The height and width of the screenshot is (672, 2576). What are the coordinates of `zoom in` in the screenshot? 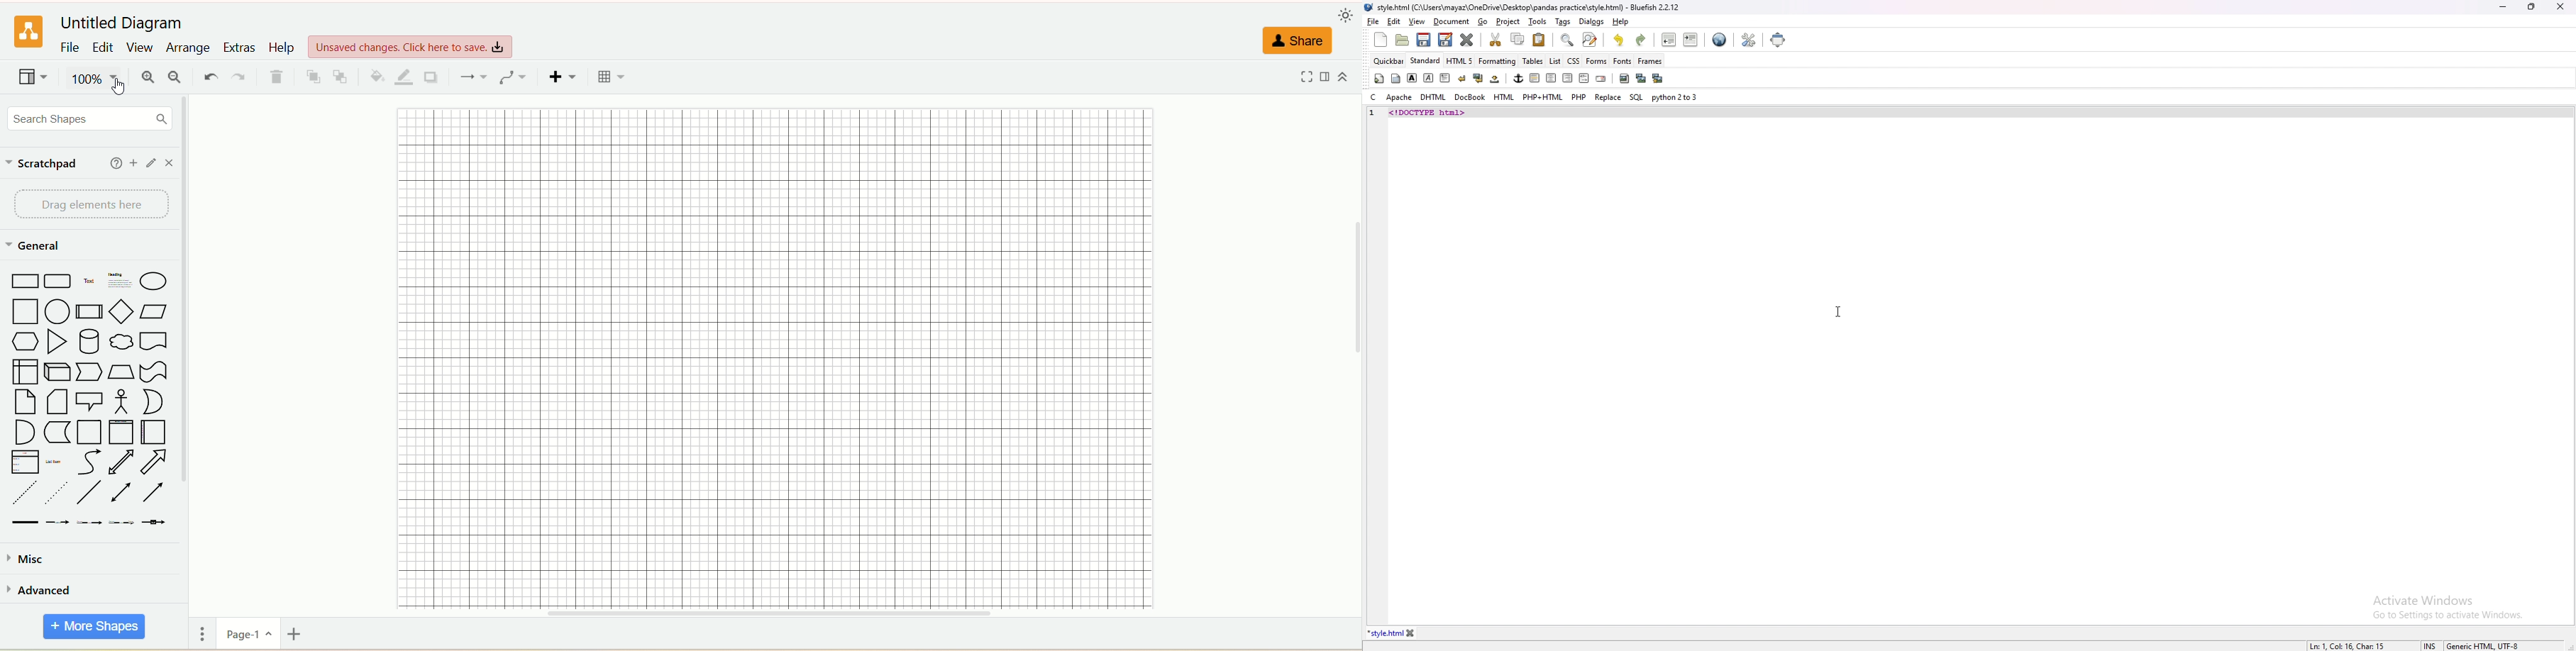 It's located at (150, 77).